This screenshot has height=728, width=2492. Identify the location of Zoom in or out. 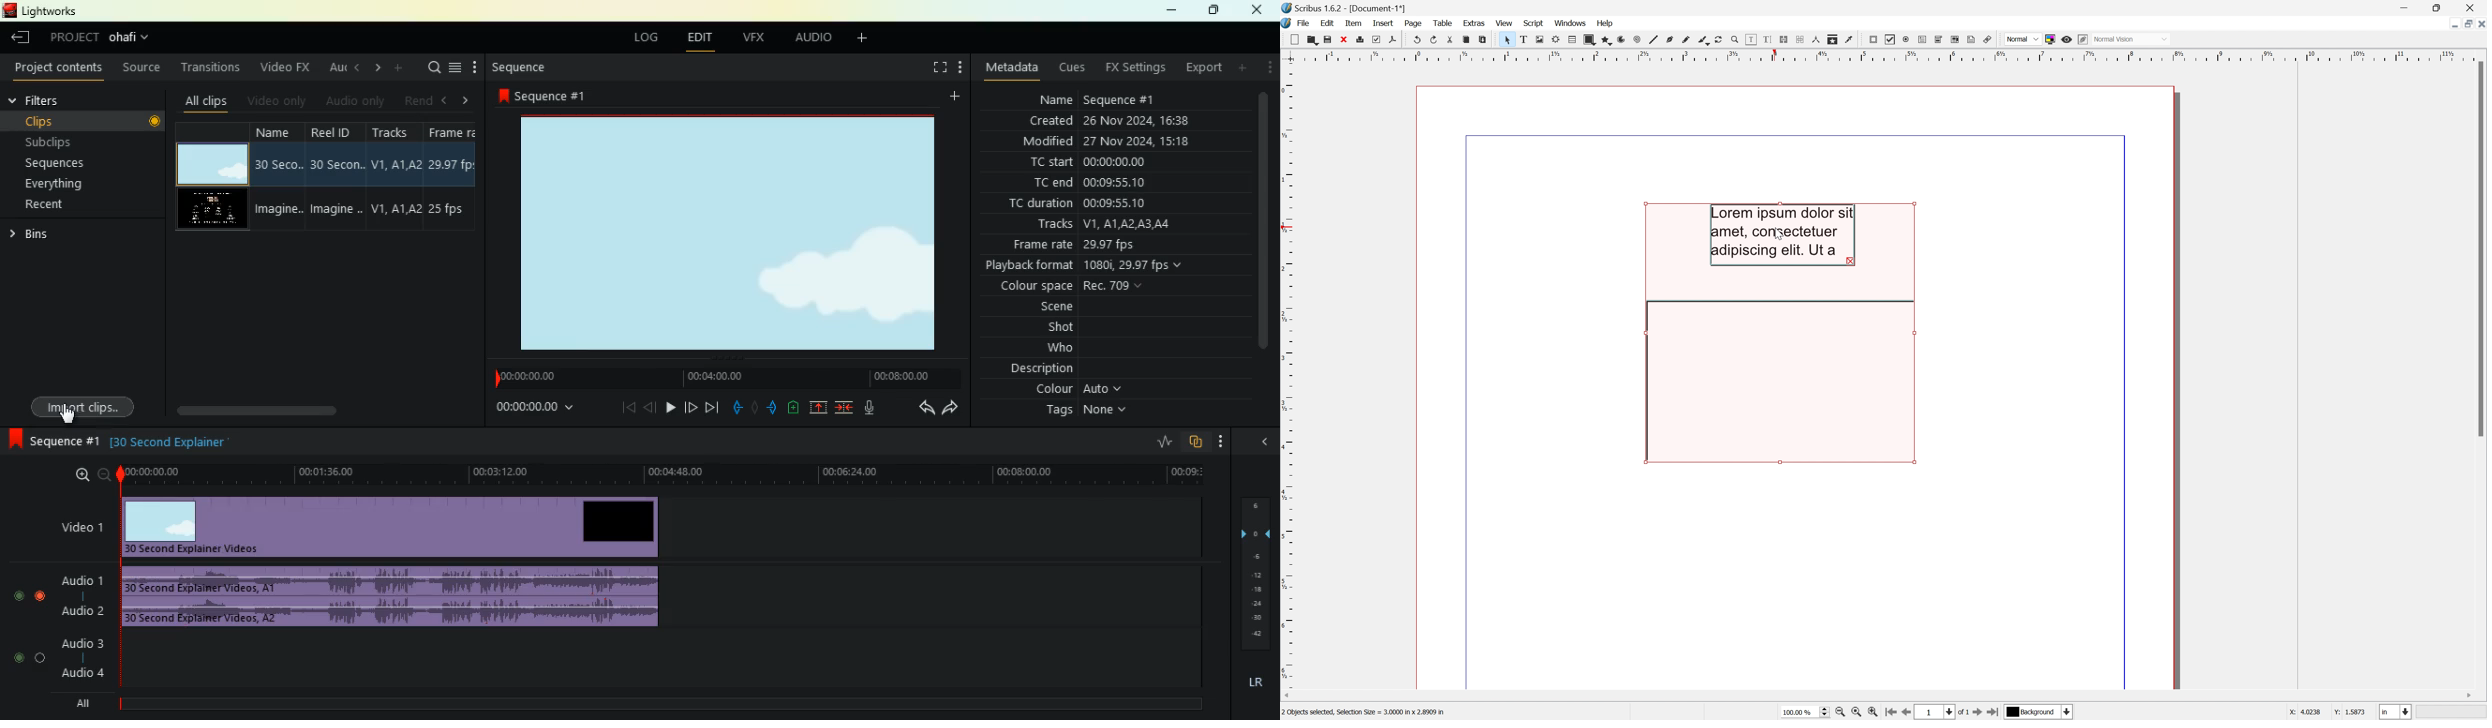
(1733, 40).